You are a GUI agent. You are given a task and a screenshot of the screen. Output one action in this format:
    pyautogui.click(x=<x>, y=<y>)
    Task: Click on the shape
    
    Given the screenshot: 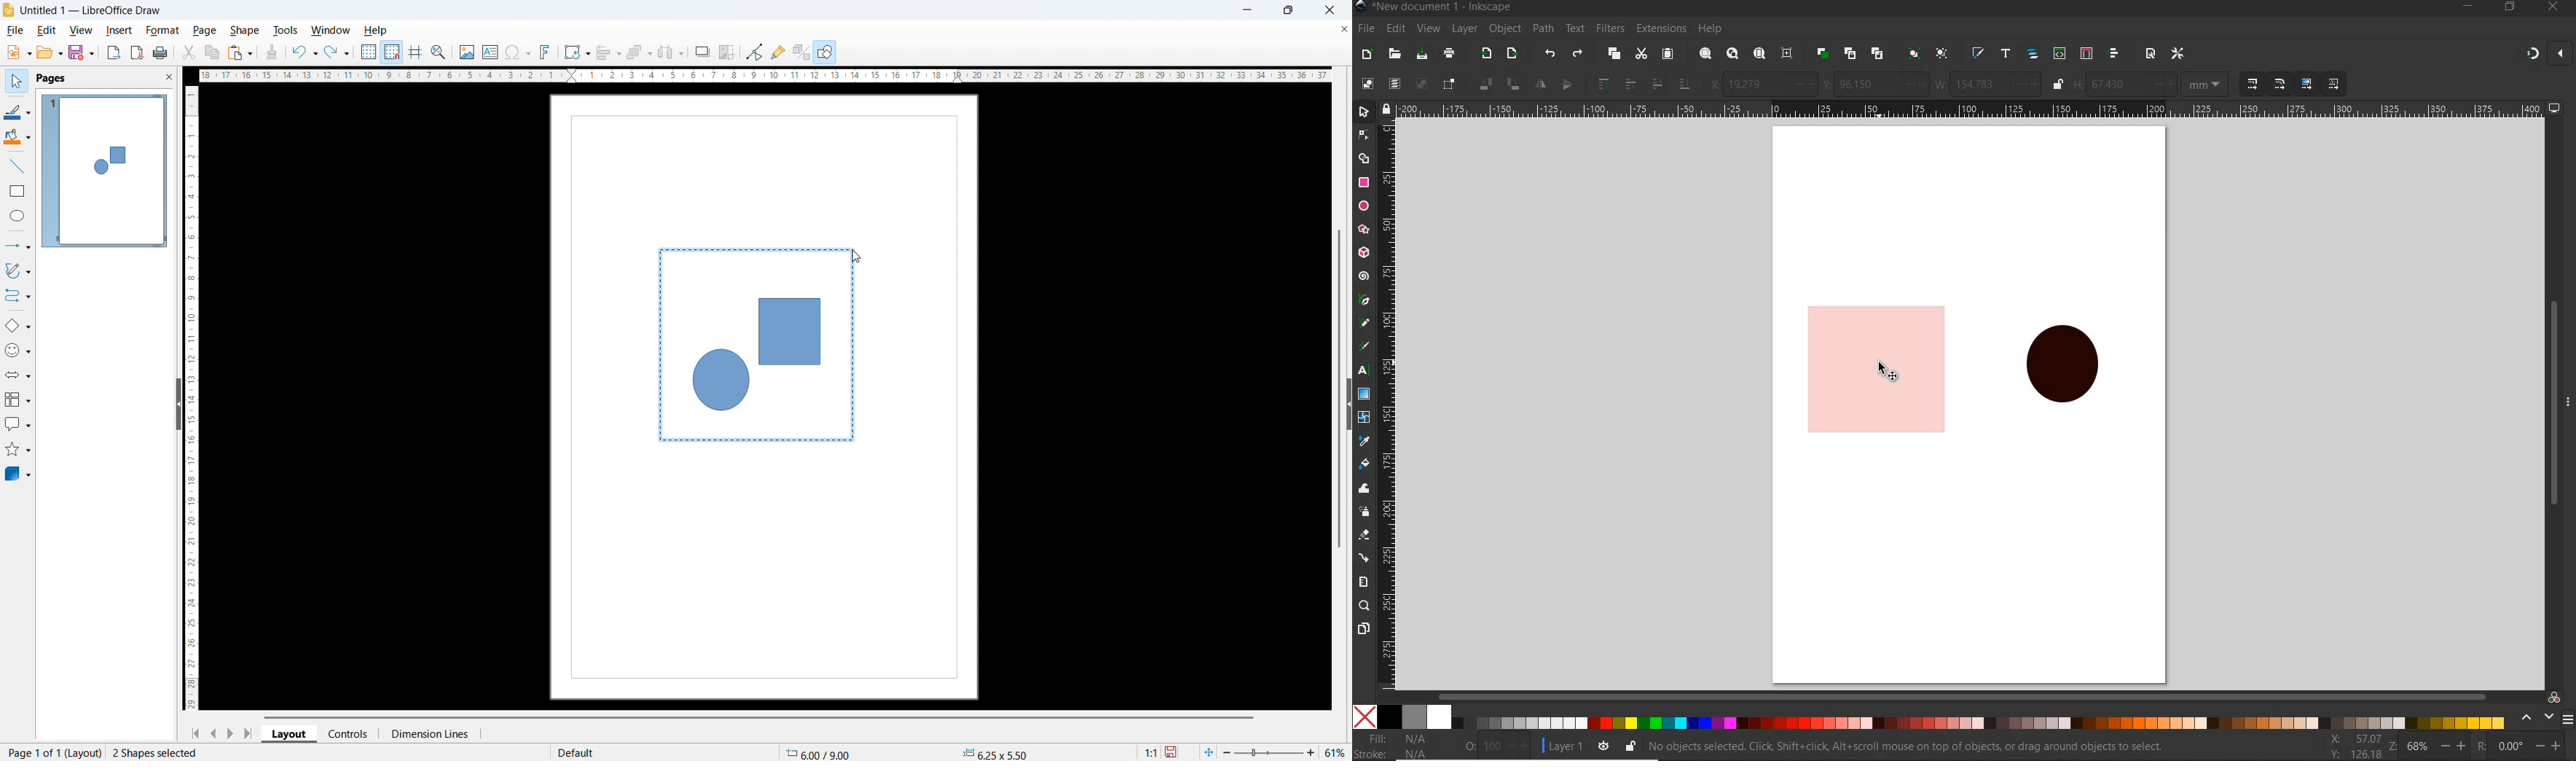 What is the action you would take?
    pyautogui.click(x=245, y=30)
    